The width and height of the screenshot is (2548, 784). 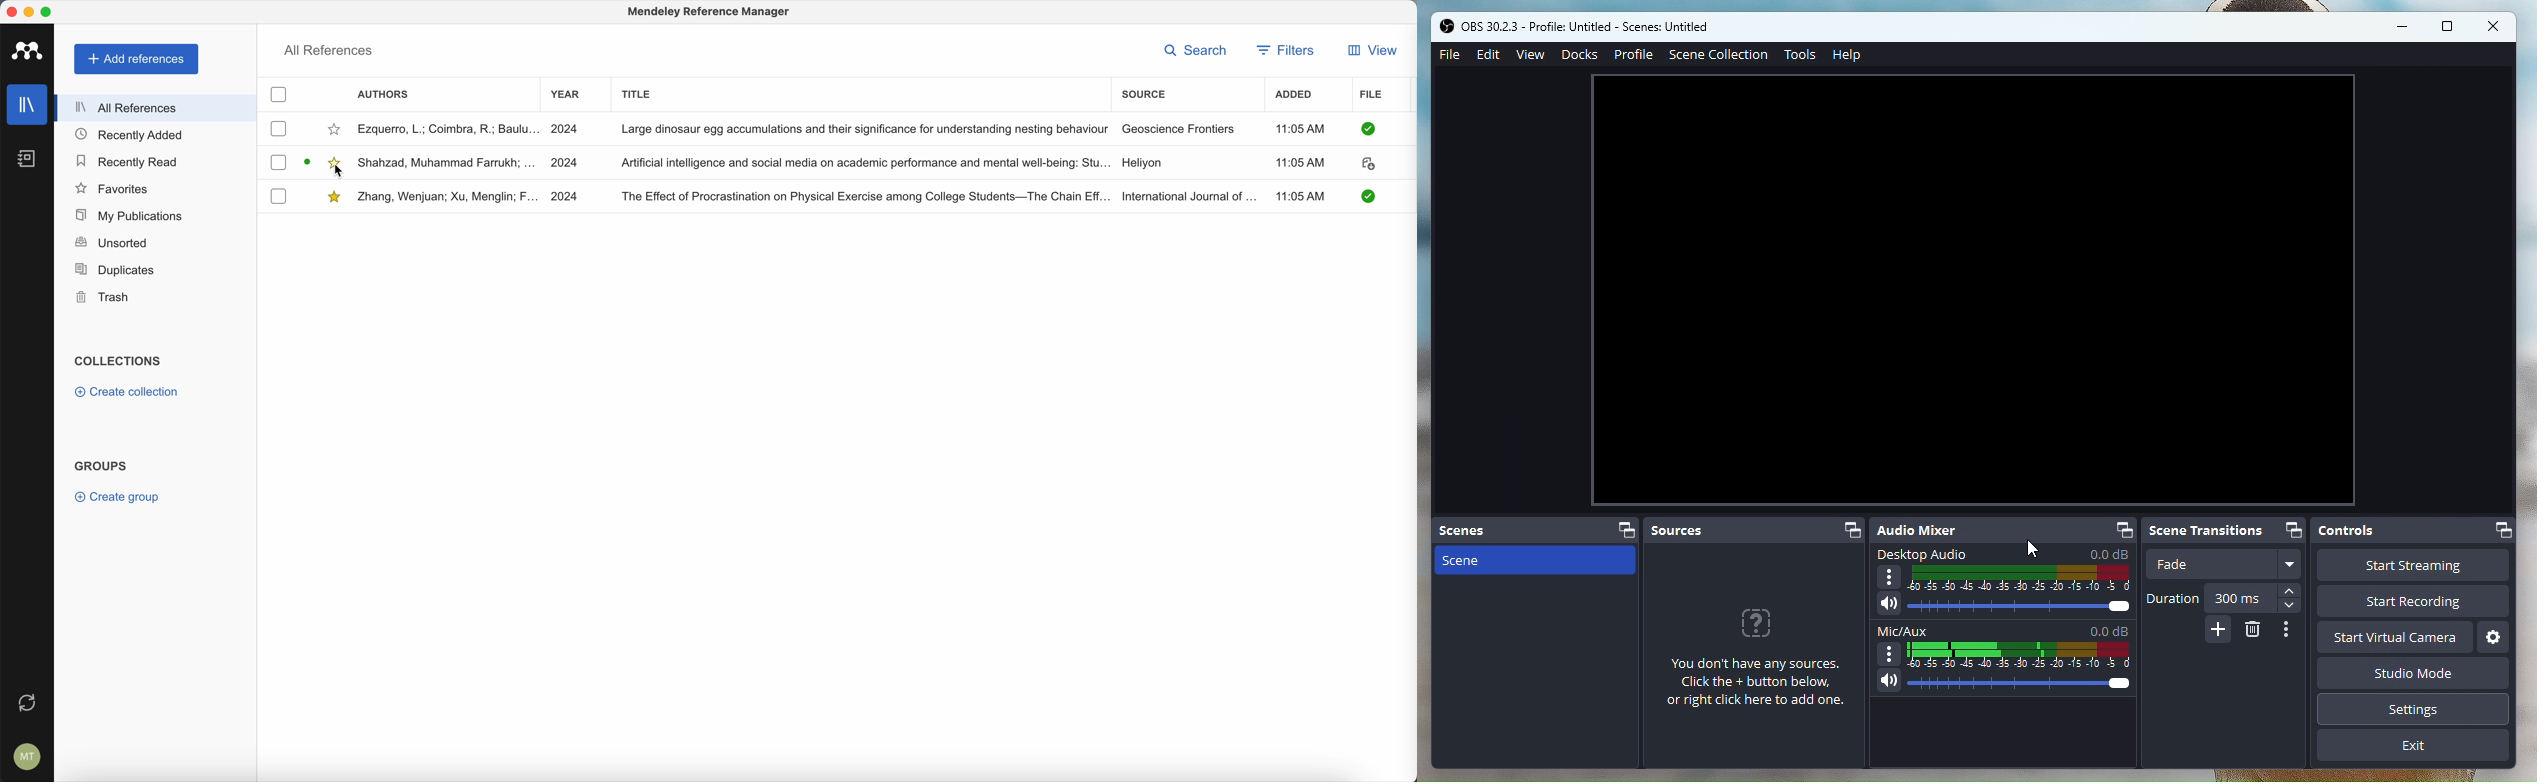 I want to click on notebook, so click(x=33, y=160).